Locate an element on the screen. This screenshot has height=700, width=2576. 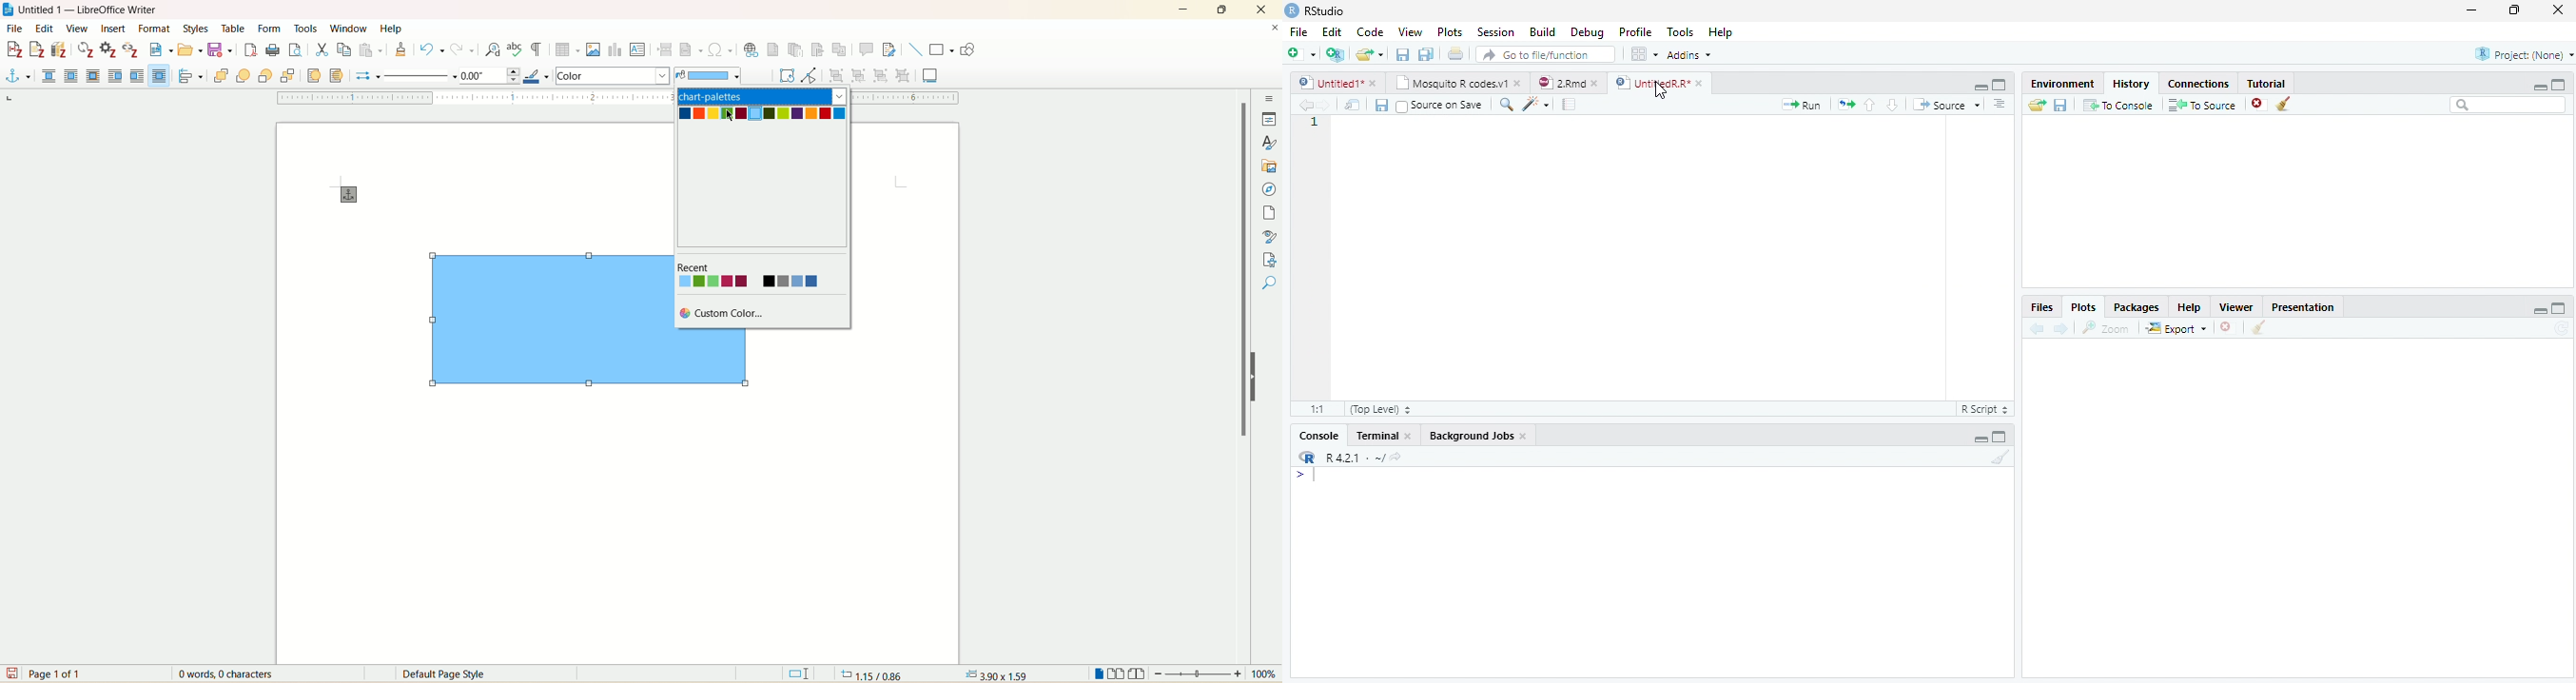
Tutorial is located at coordinates (2267, 83).